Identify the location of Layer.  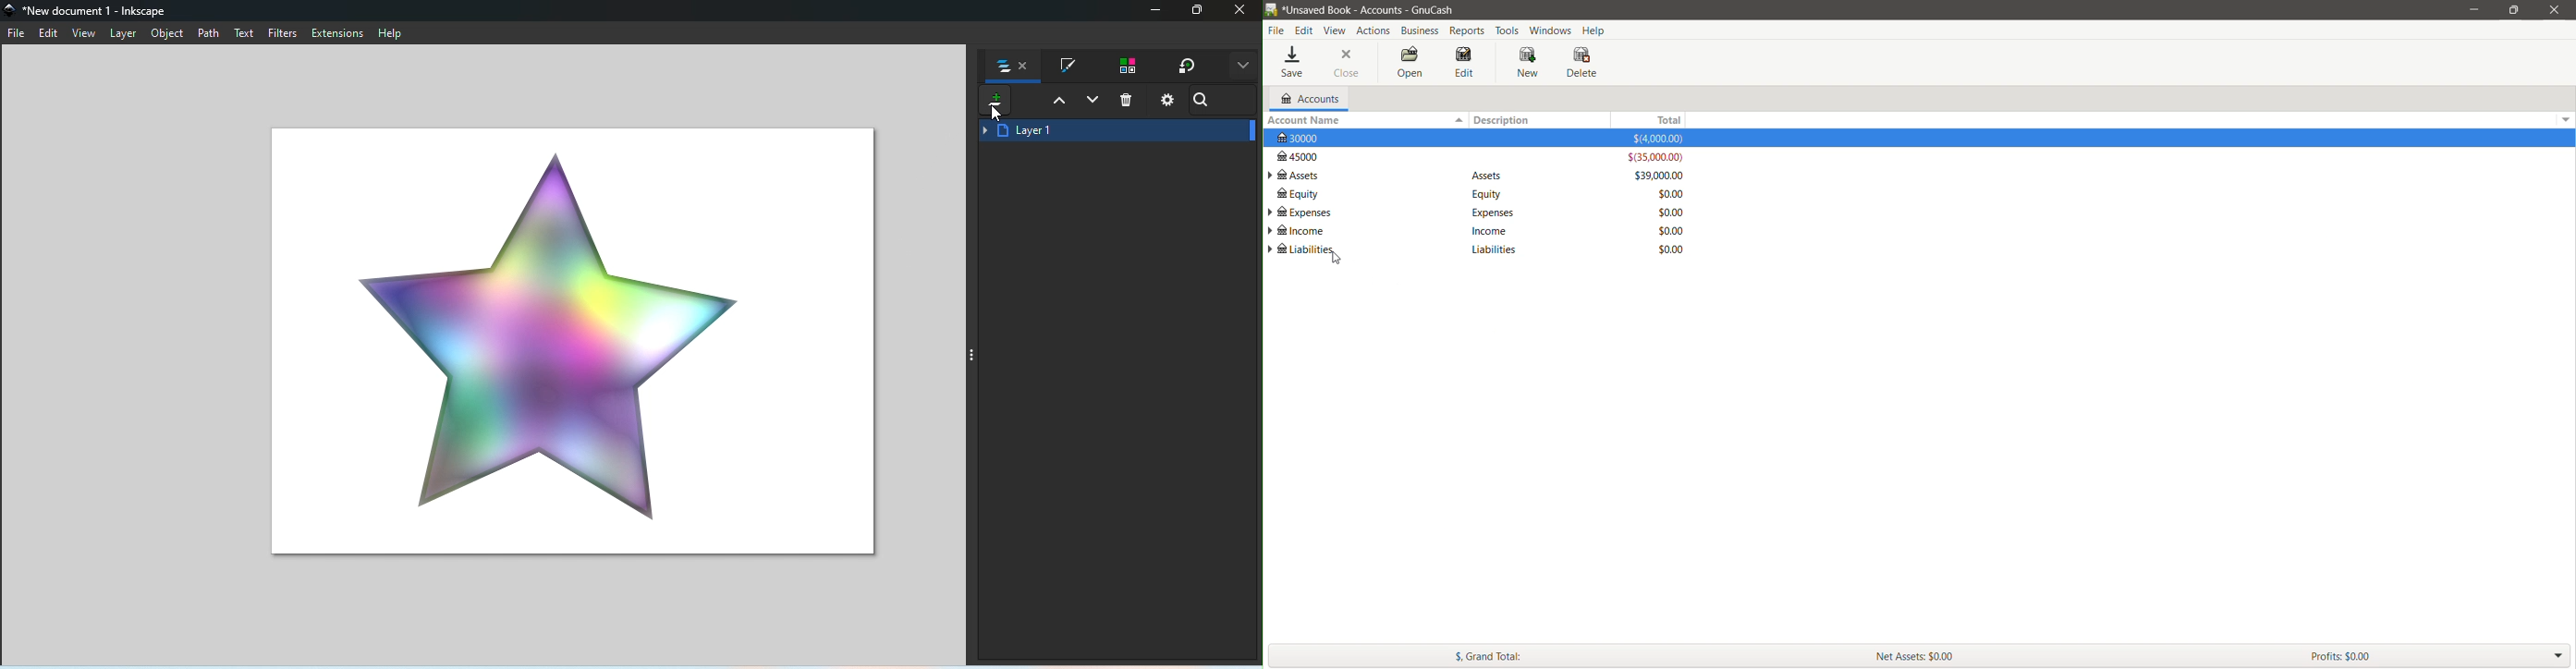
(127, 33).